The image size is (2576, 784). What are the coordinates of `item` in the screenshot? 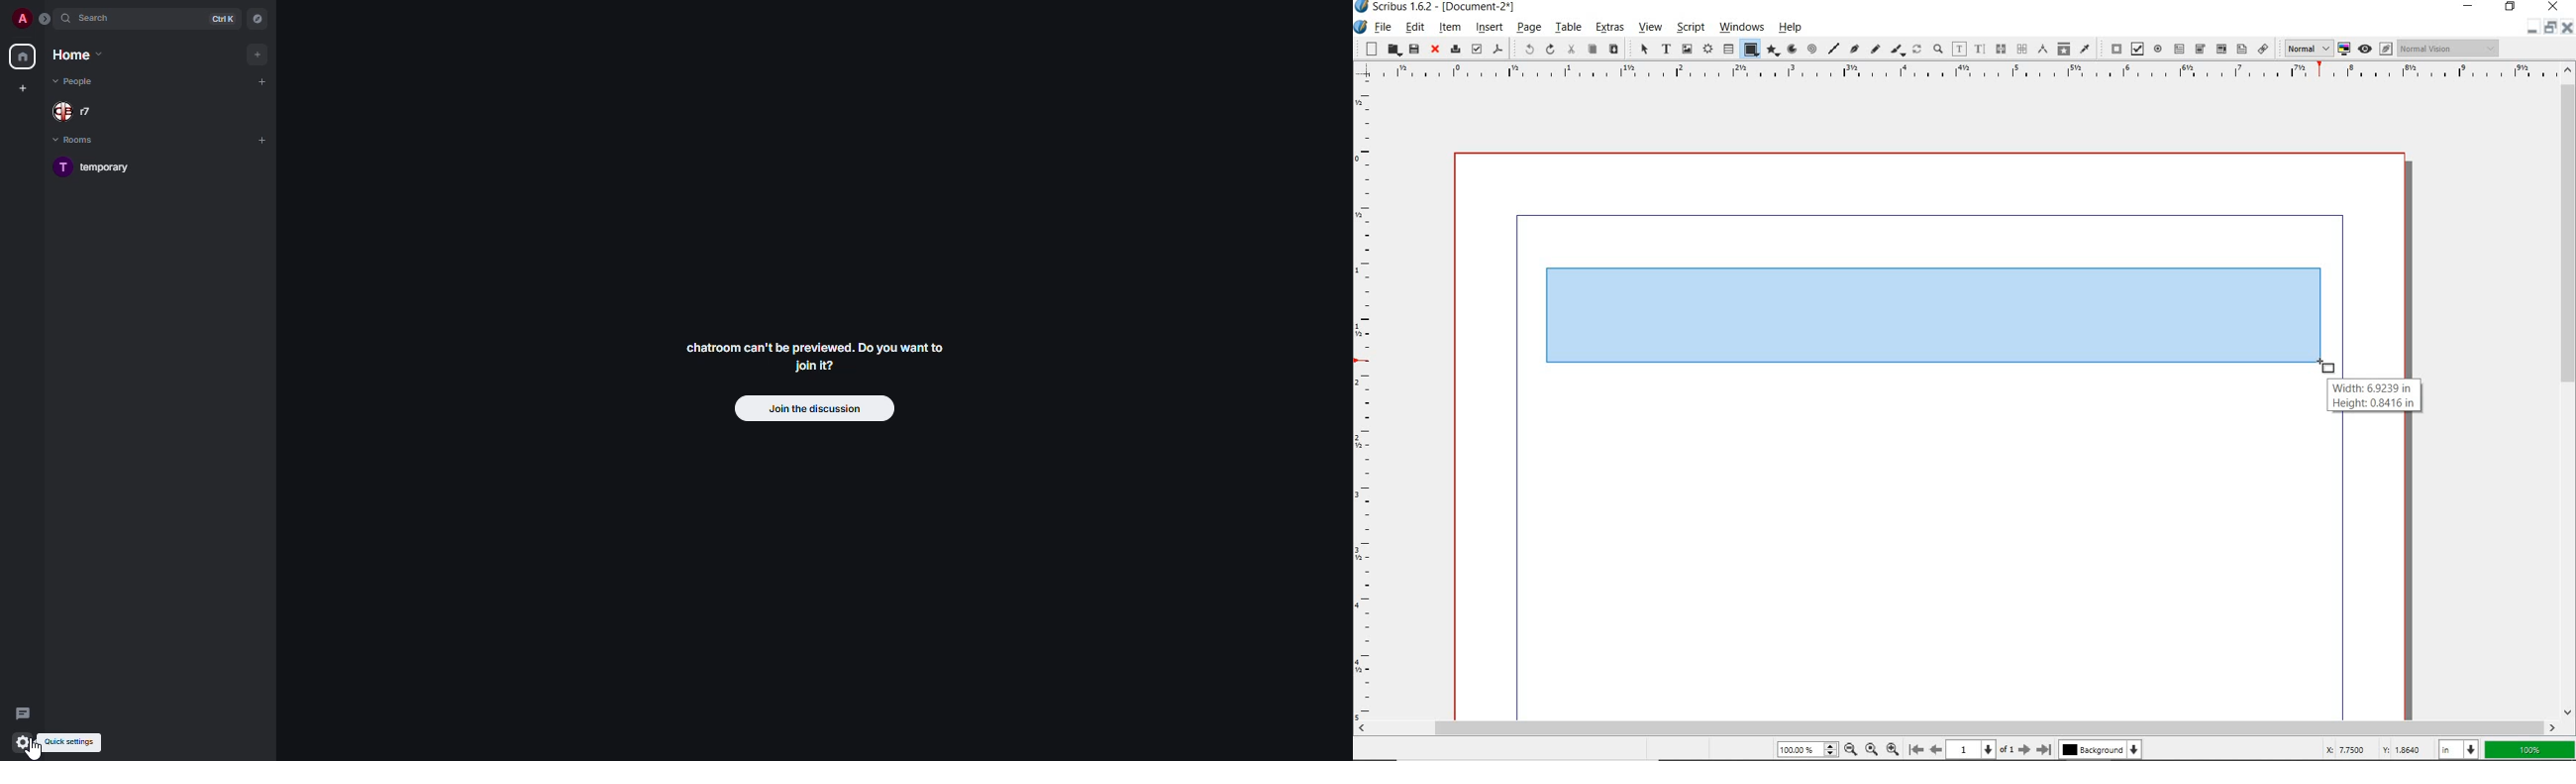 It's located at (1450, 28).